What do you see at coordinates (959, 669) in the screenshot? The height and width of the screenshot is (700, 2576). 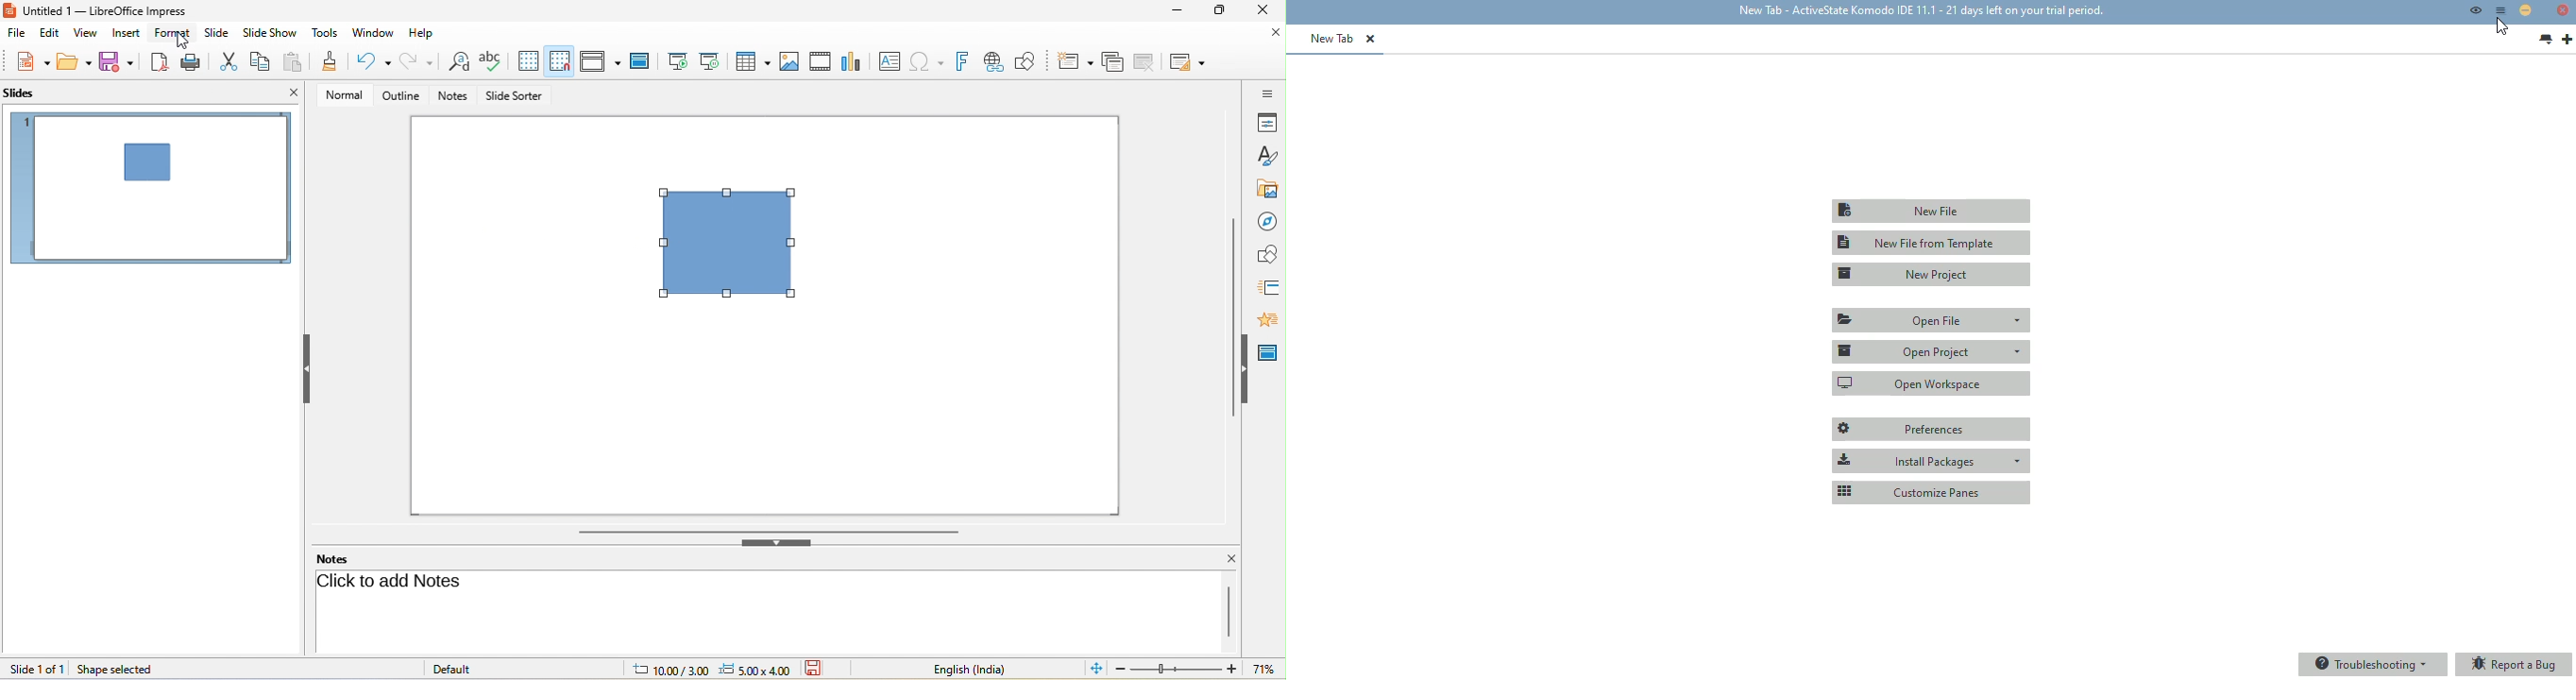 I see `English (India)` at bounding box center [959, 669].